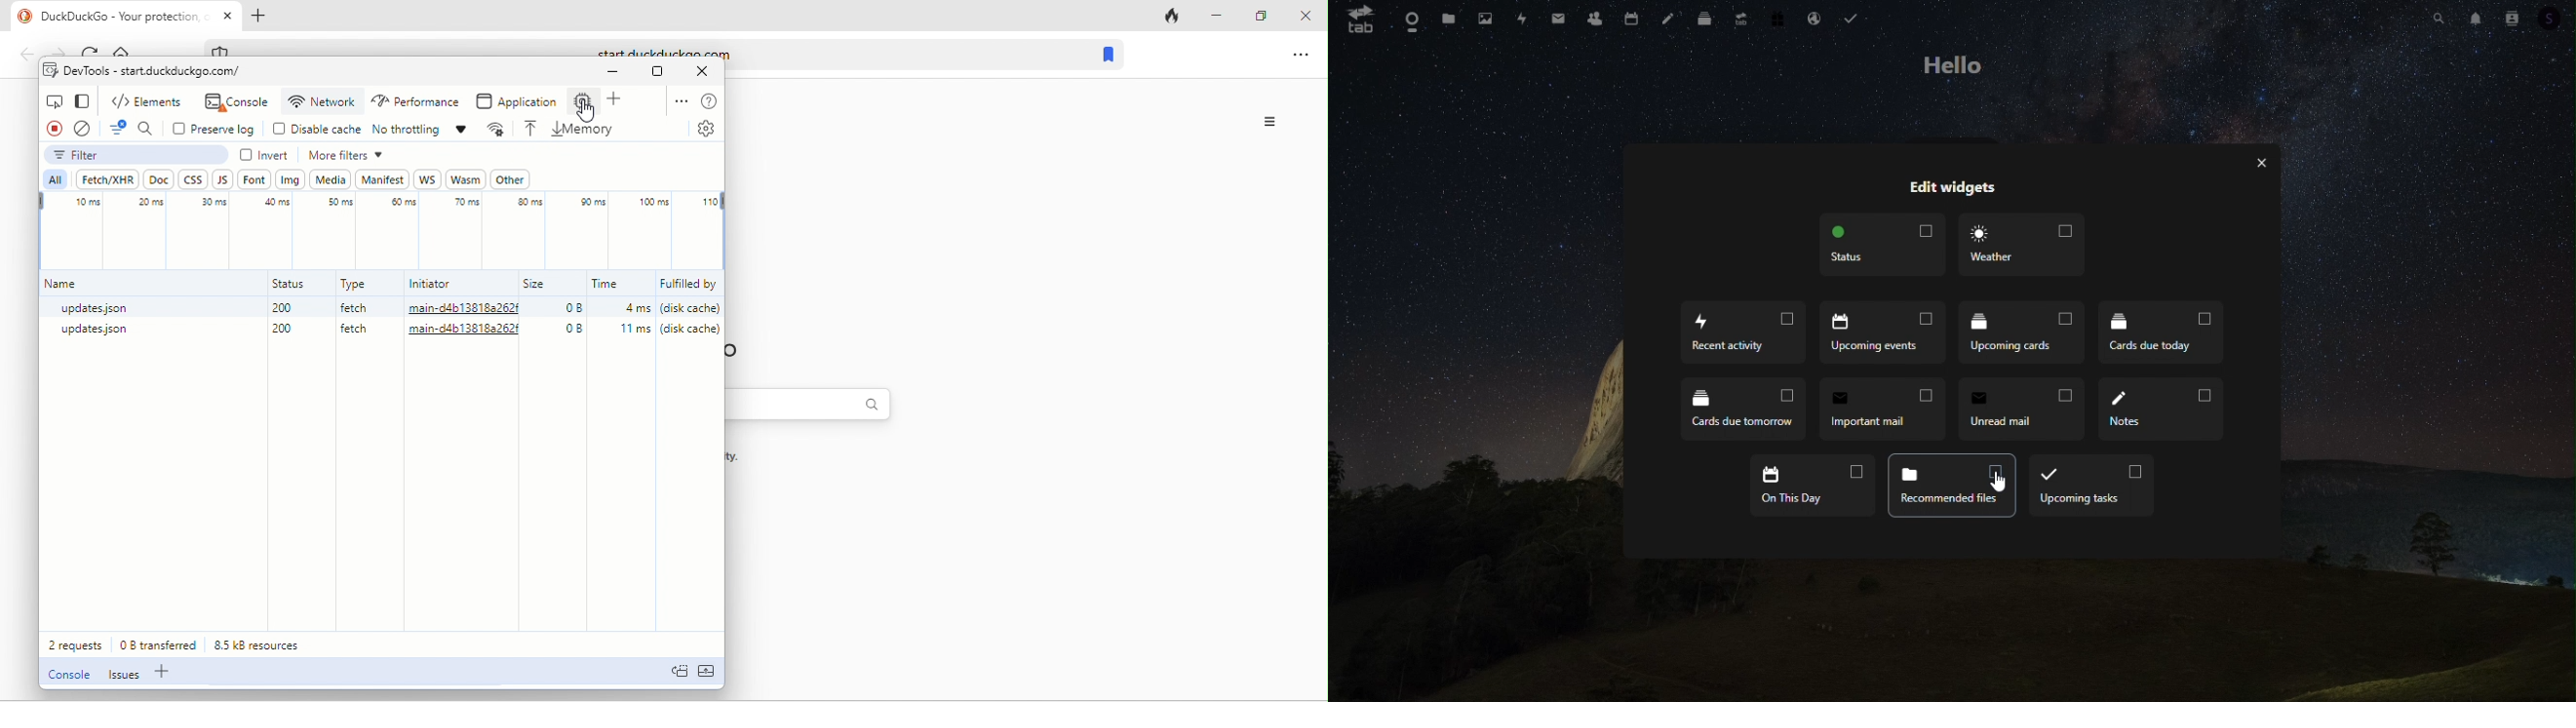 Image resolution: width=2576 pixels, height=728 pixels. I want to click on search, so click(152, 130).